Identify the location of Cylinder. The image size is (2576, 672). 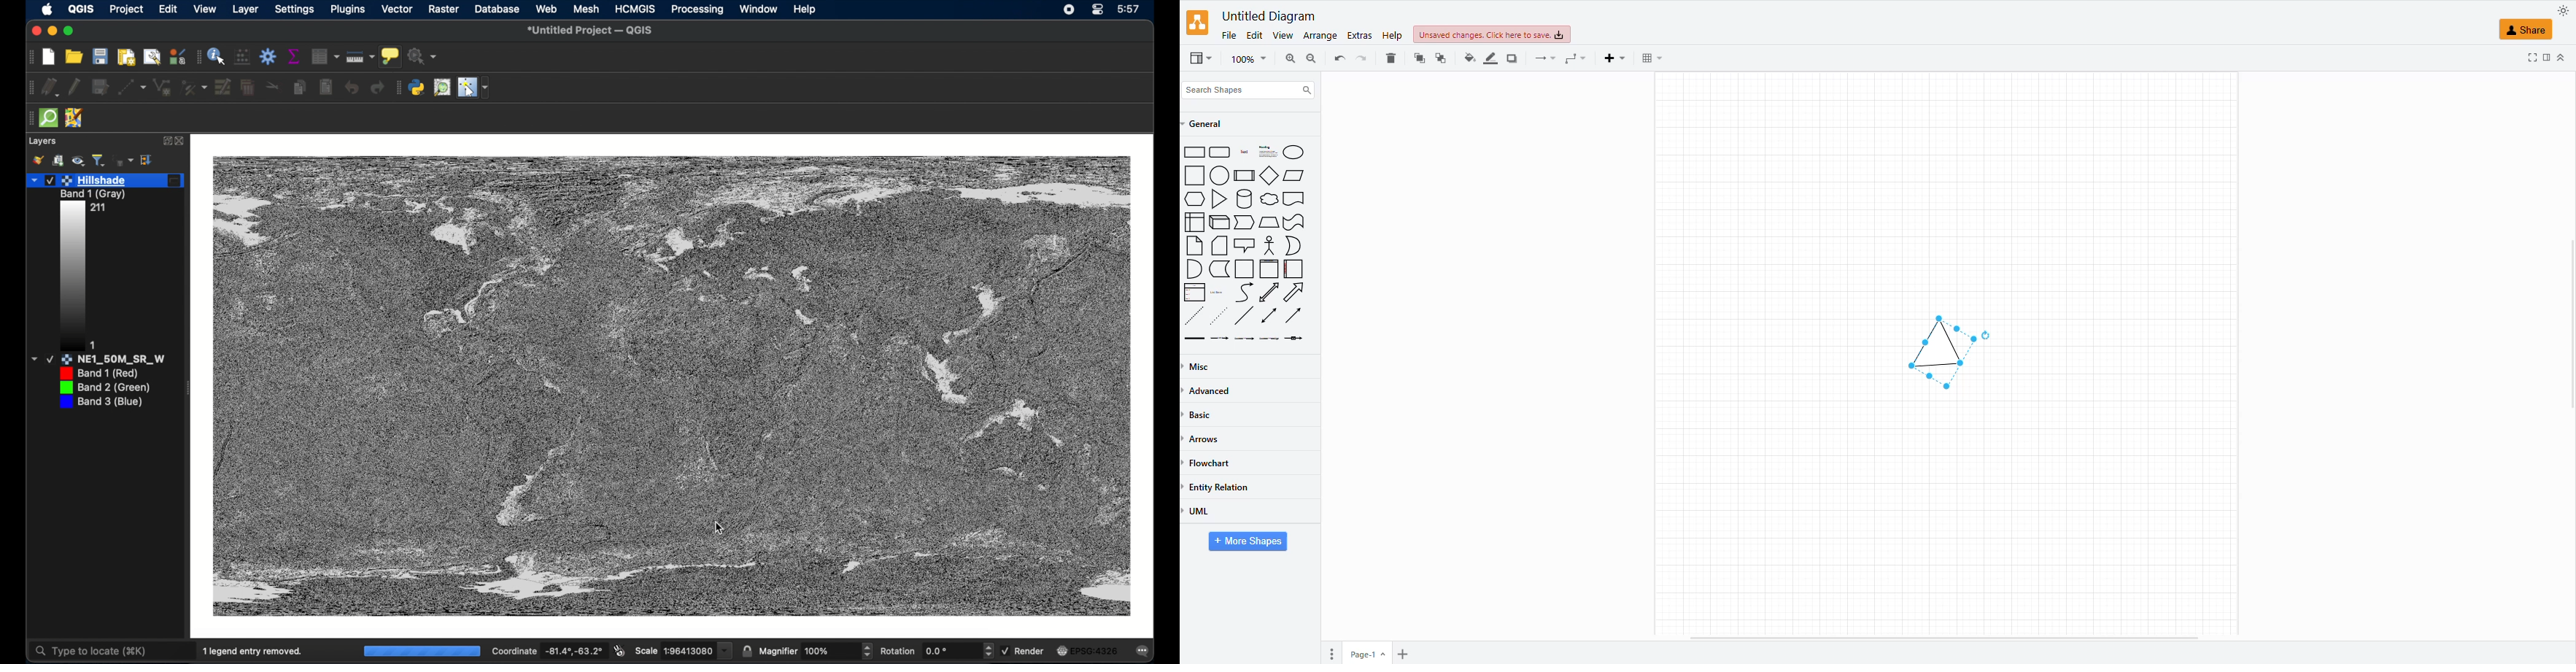
(1245, 198).